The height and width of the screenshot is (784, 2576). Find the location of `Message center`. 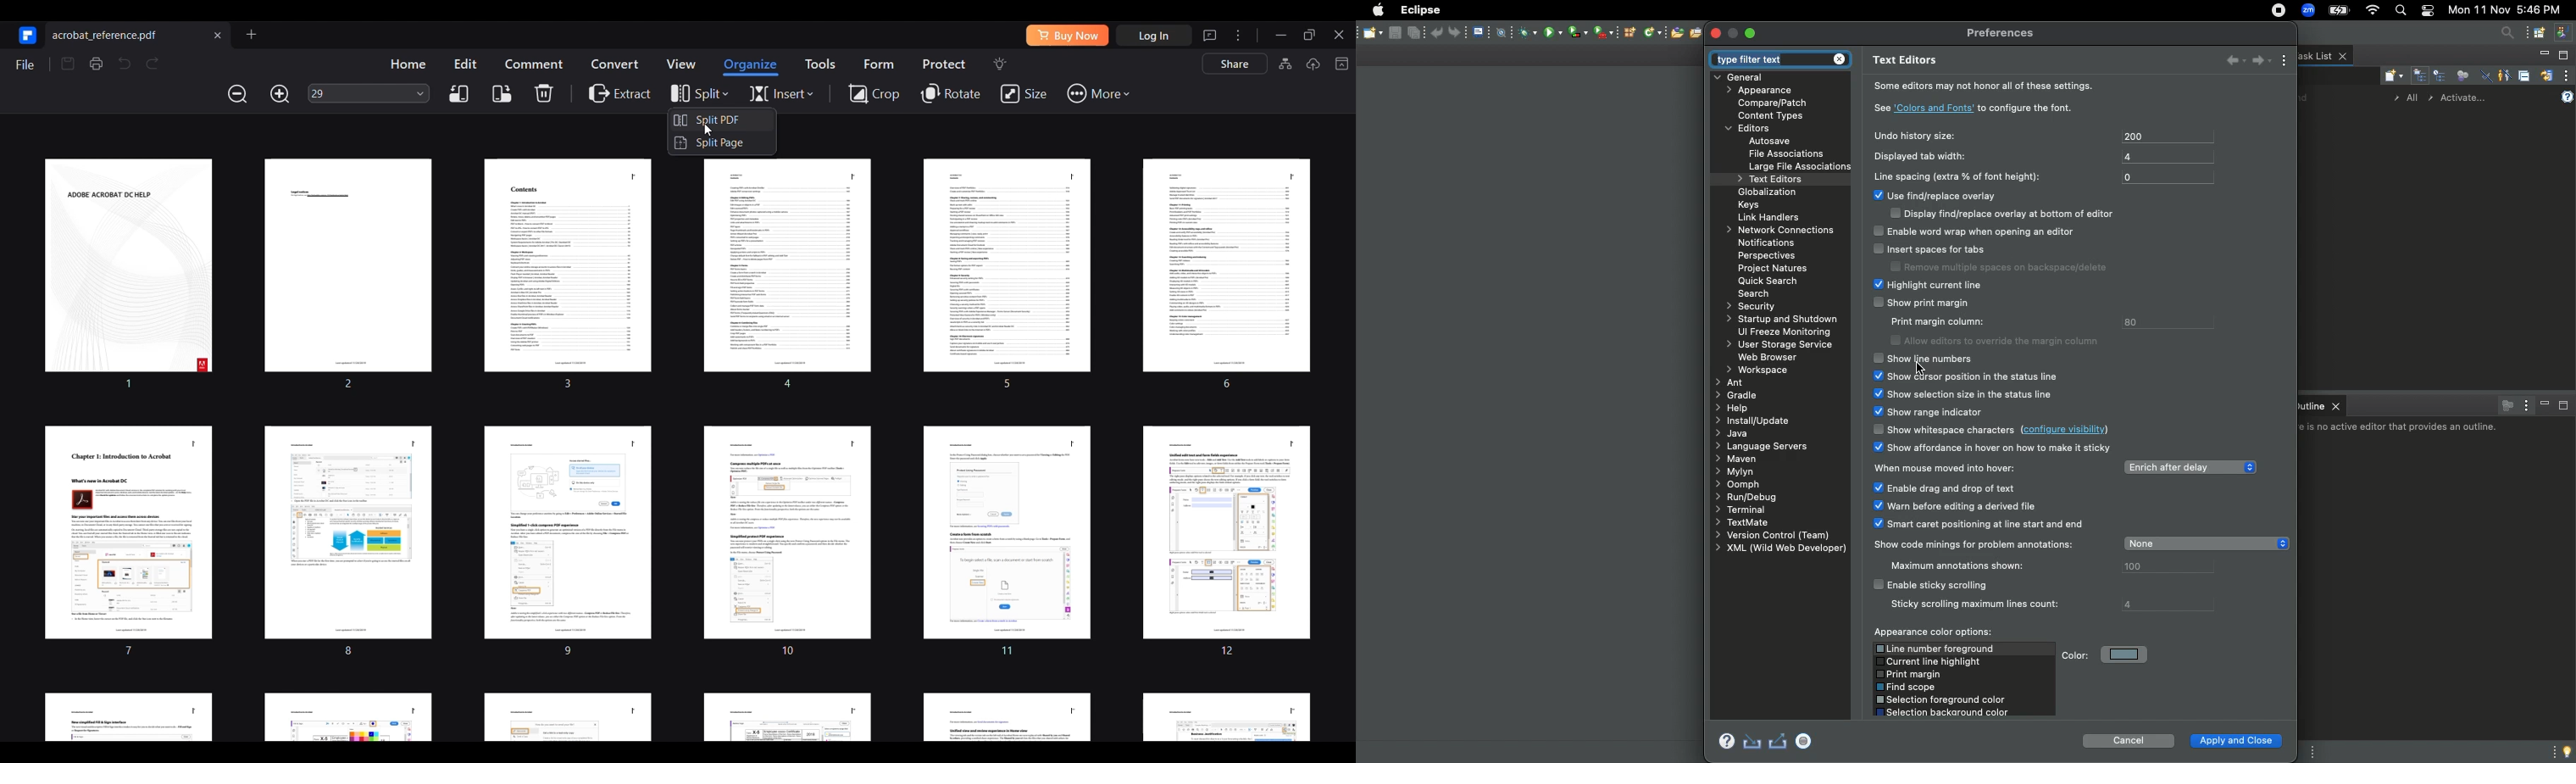

Message center is located at coordinates (1210, 35).